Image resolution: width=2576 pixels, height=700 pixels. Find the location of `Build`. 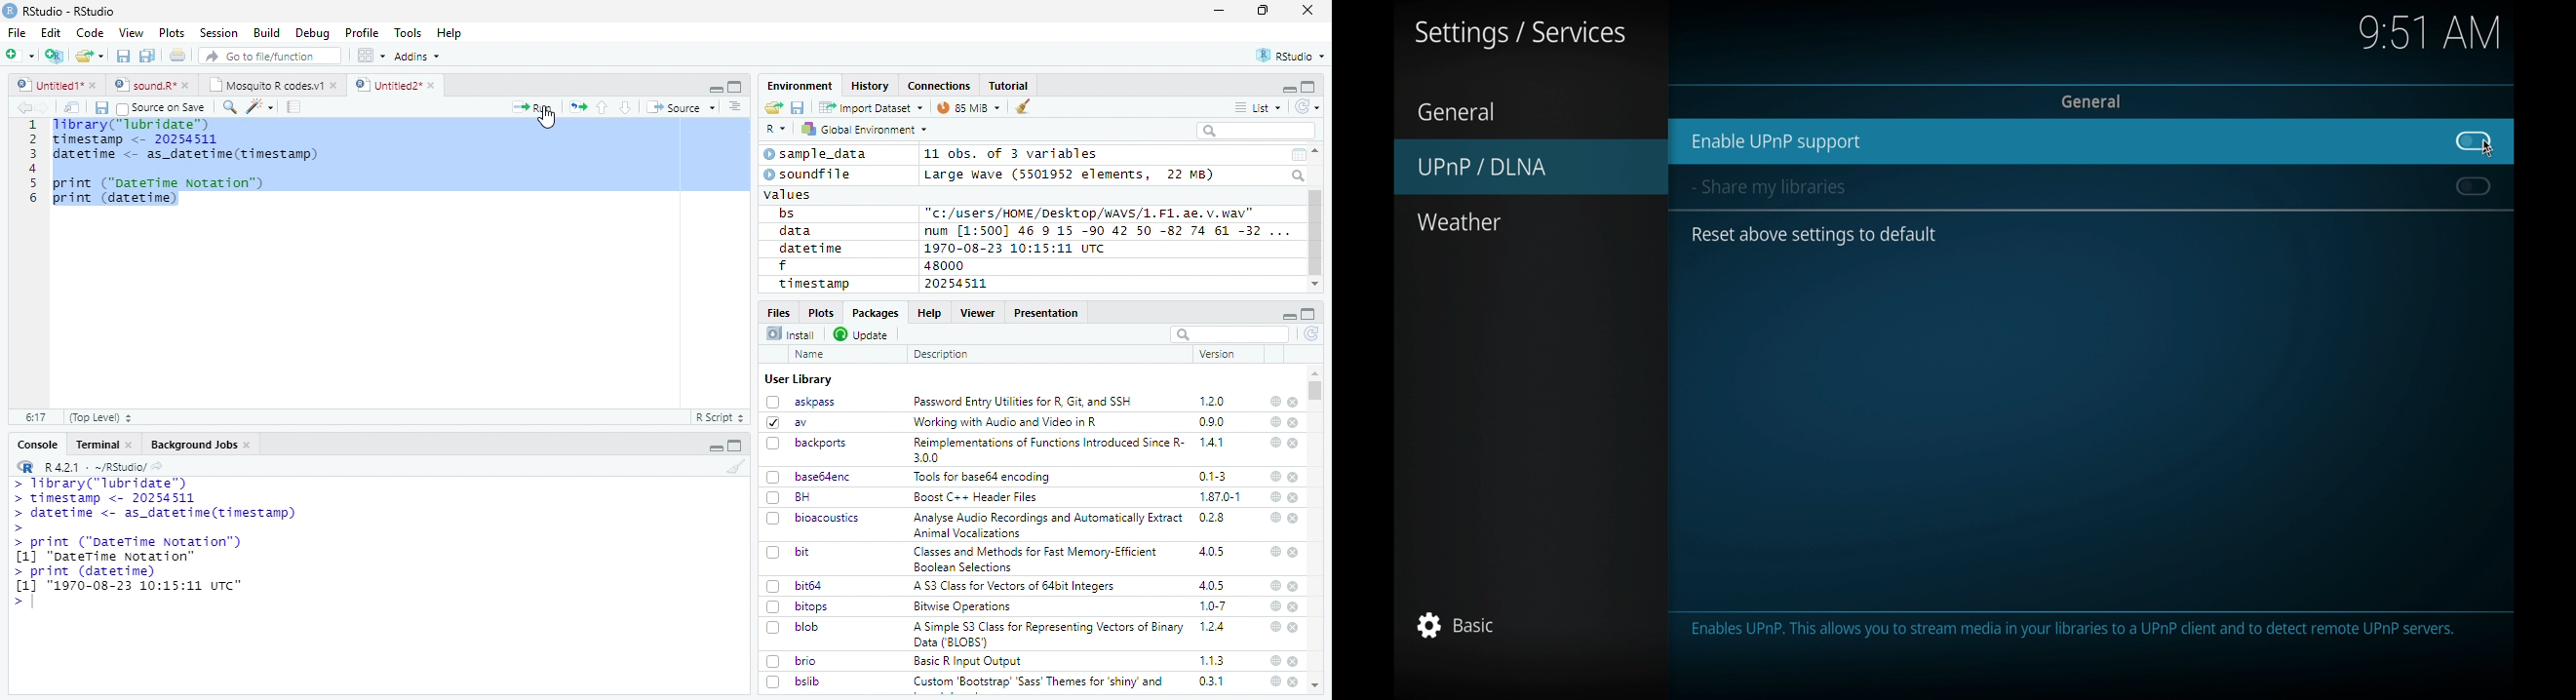

Build is located at coordinates (266, 33).